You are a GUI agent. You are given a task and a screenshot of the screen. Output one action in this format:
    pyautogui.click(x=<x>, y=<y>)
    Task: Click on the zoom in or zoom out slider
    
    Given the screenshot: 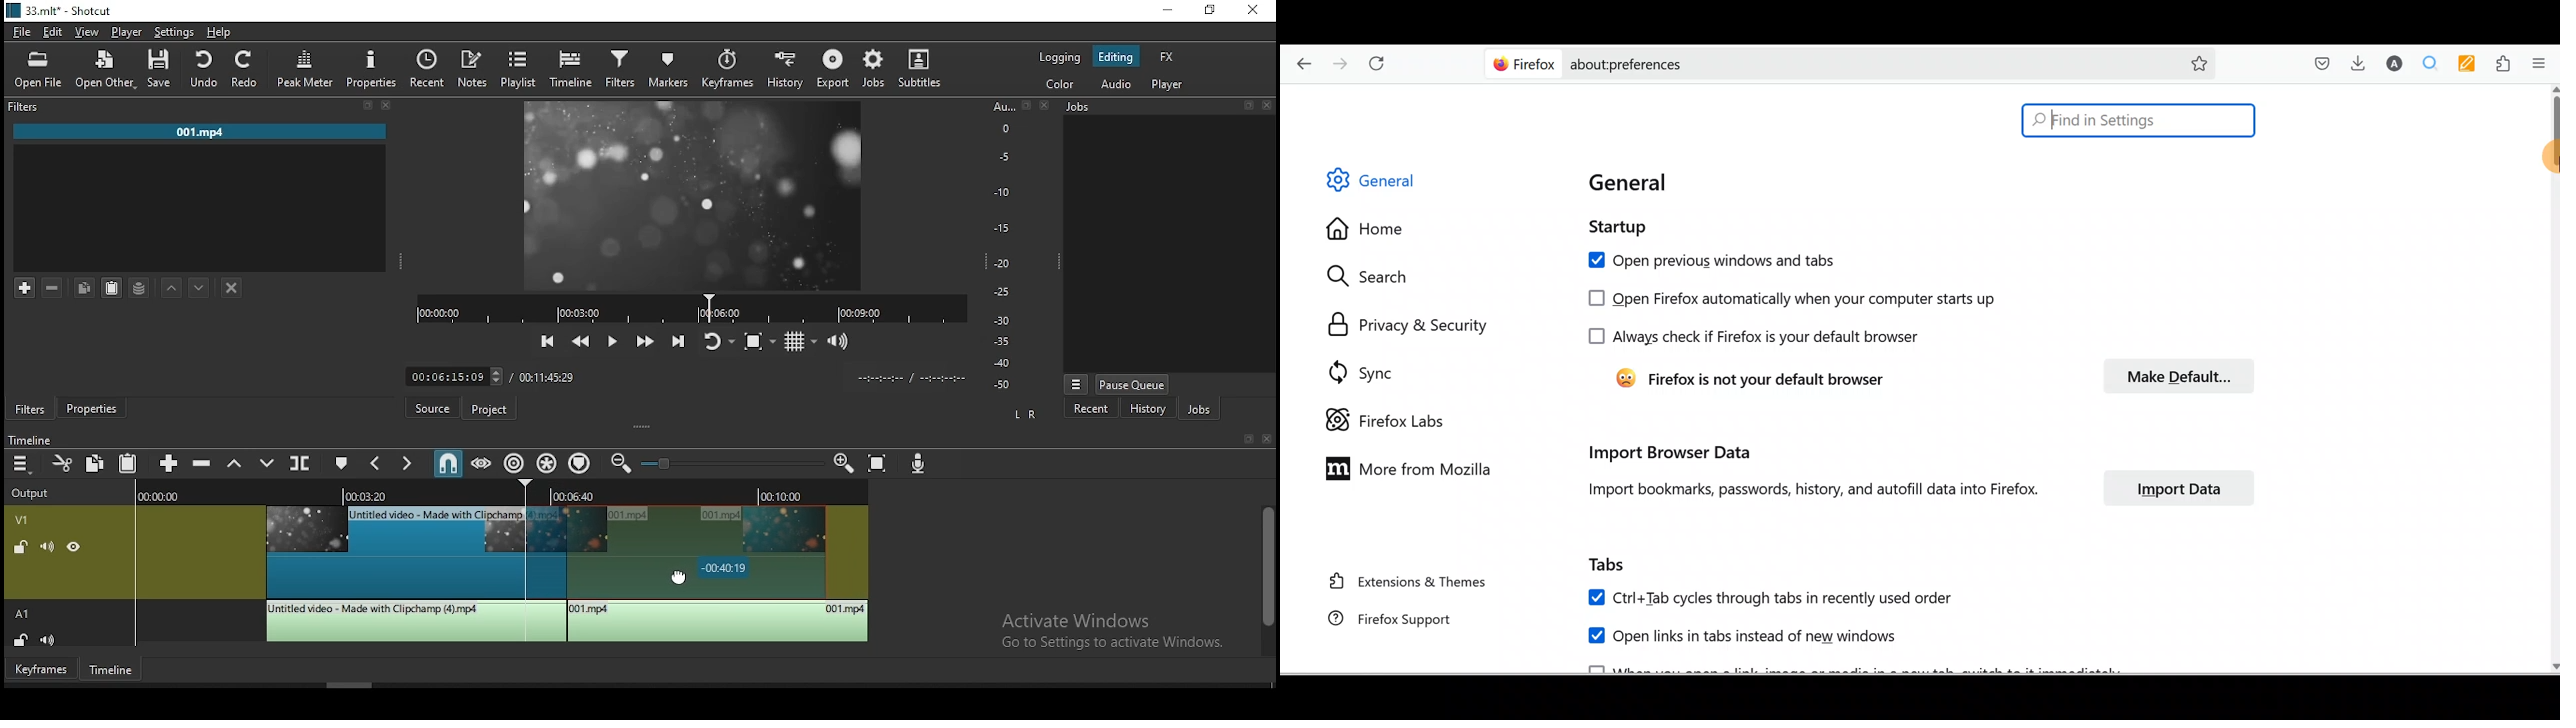 What is the action you would take?
    pyautogui.click(x=734, y=463)
    